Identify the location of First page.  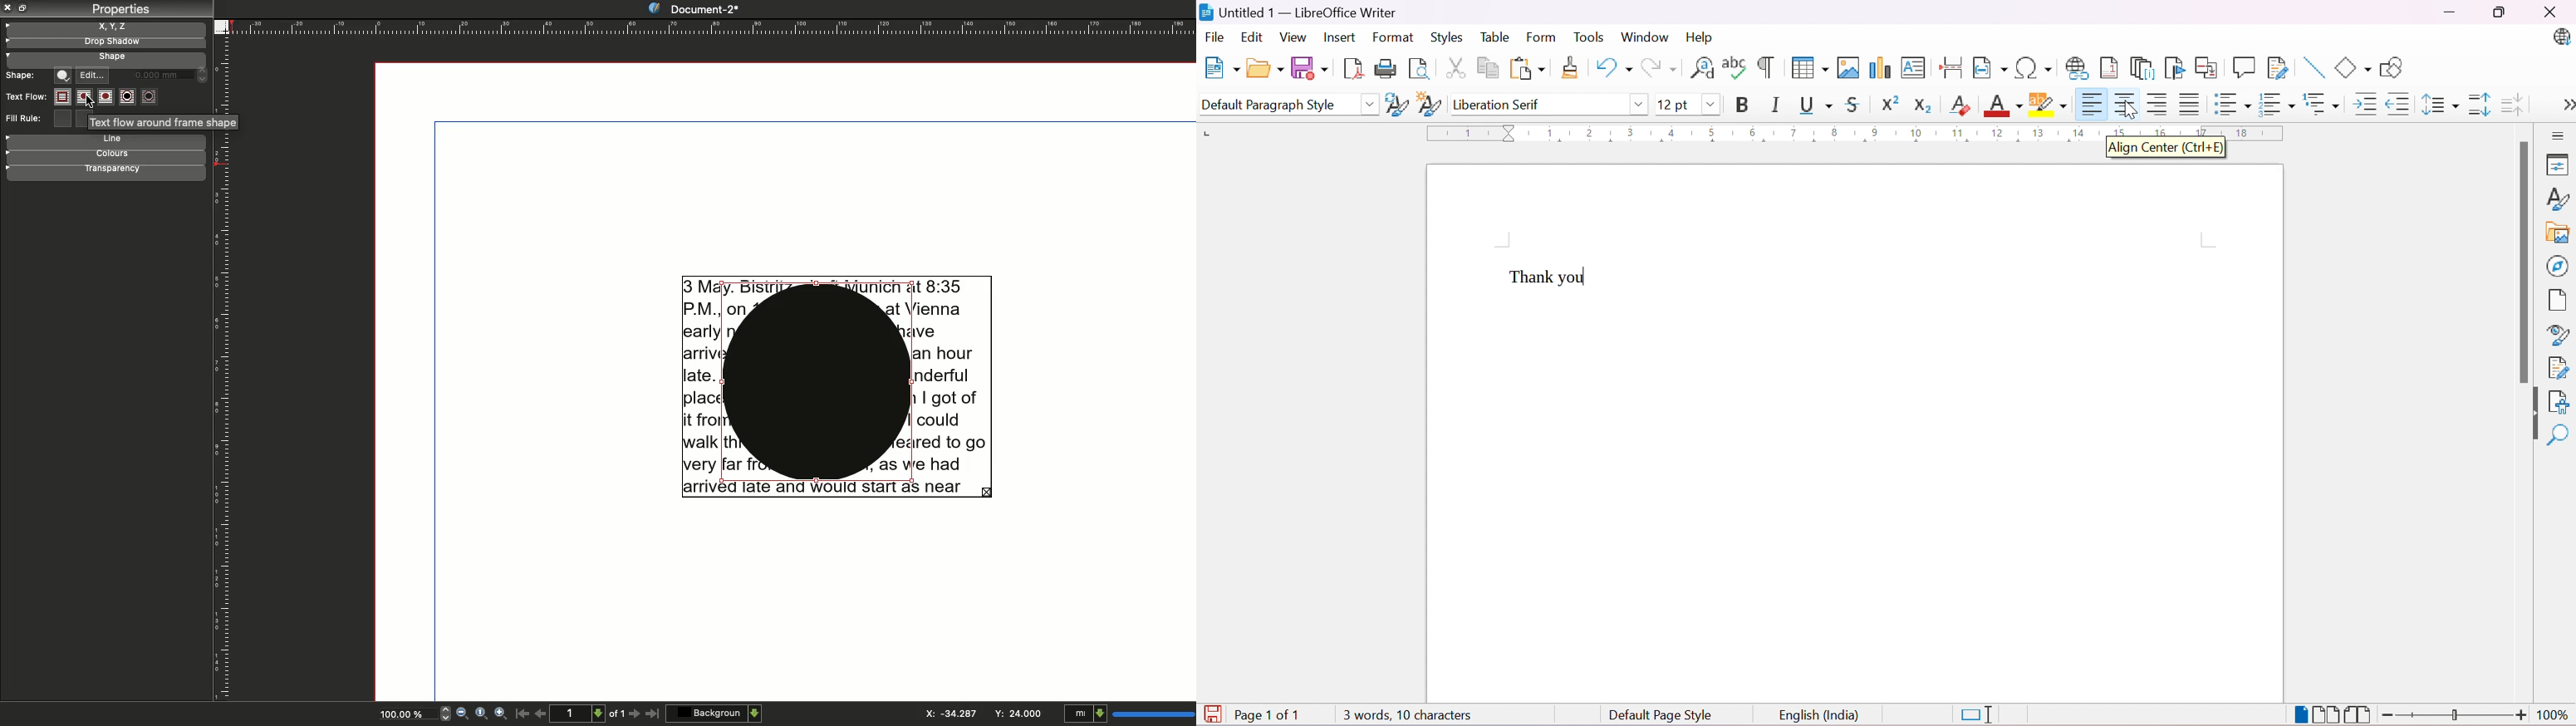
(521, 716).